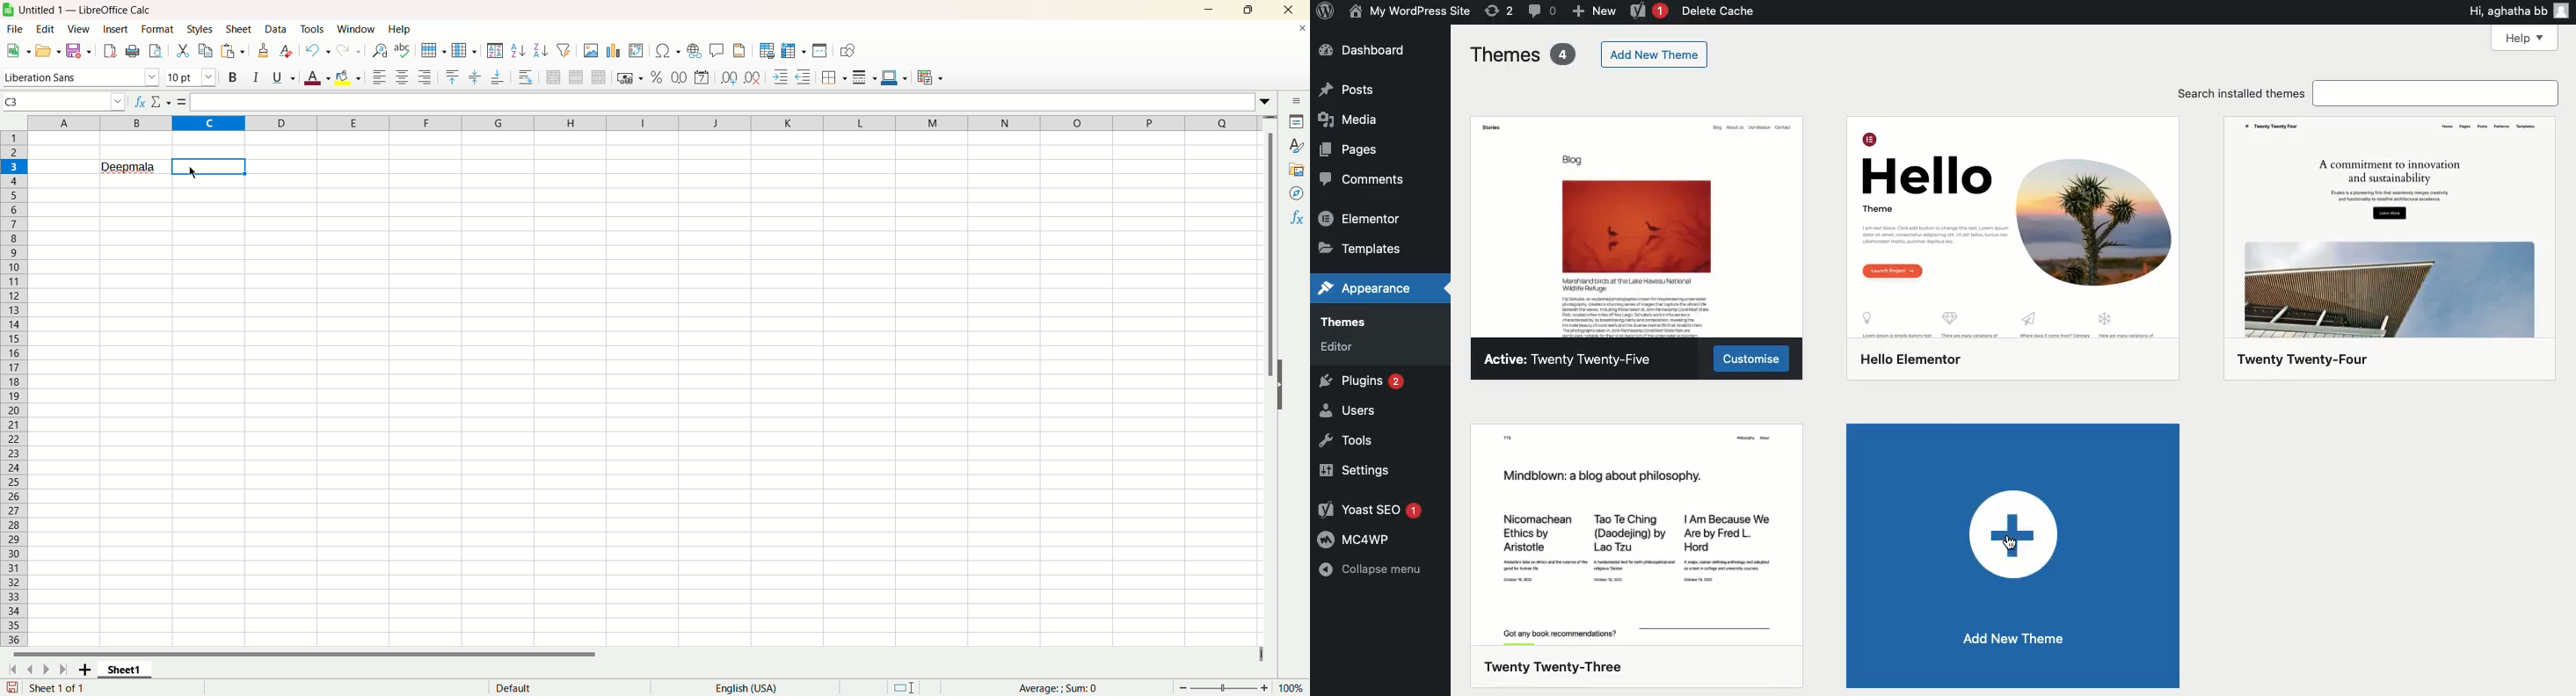 The width and height of the screenshot is (2576, 700). What do you see at coordinates (1349, 412) in the screenshot?
I see `Users` at bounding box center [1349, 412].